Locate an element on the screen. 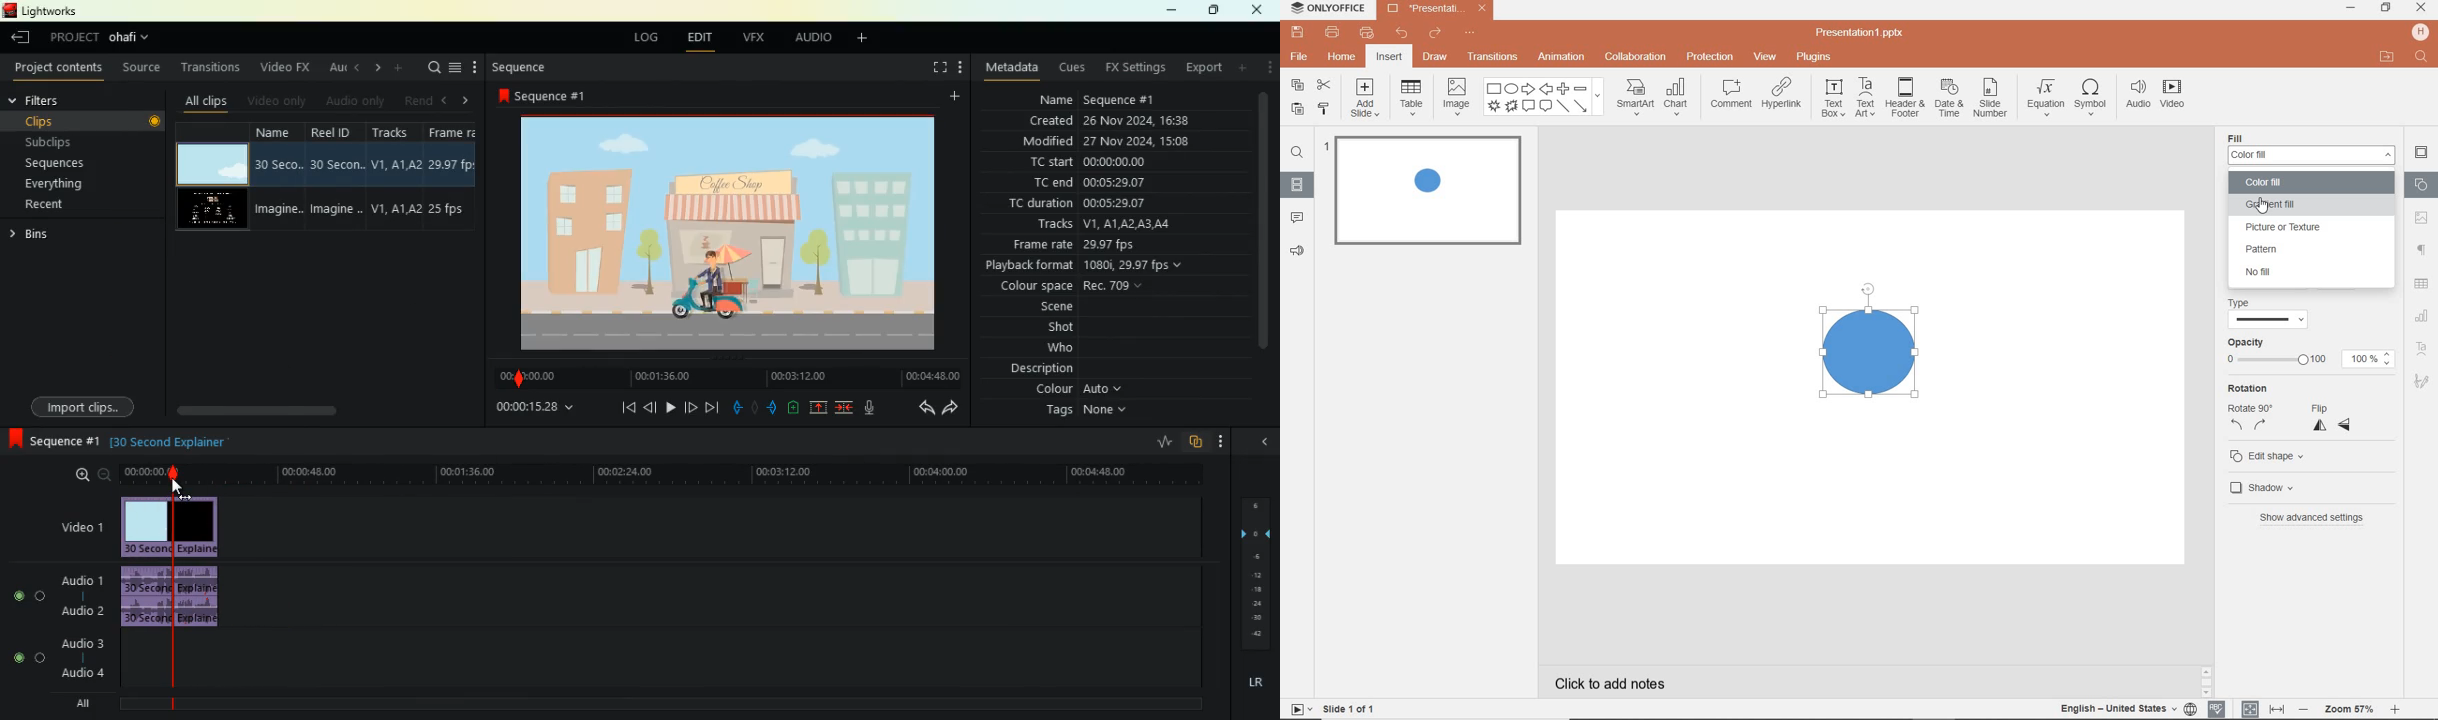 This screenshot has width=2464, height=728.  Rec. 709  is located at coordinates (1116, 285).